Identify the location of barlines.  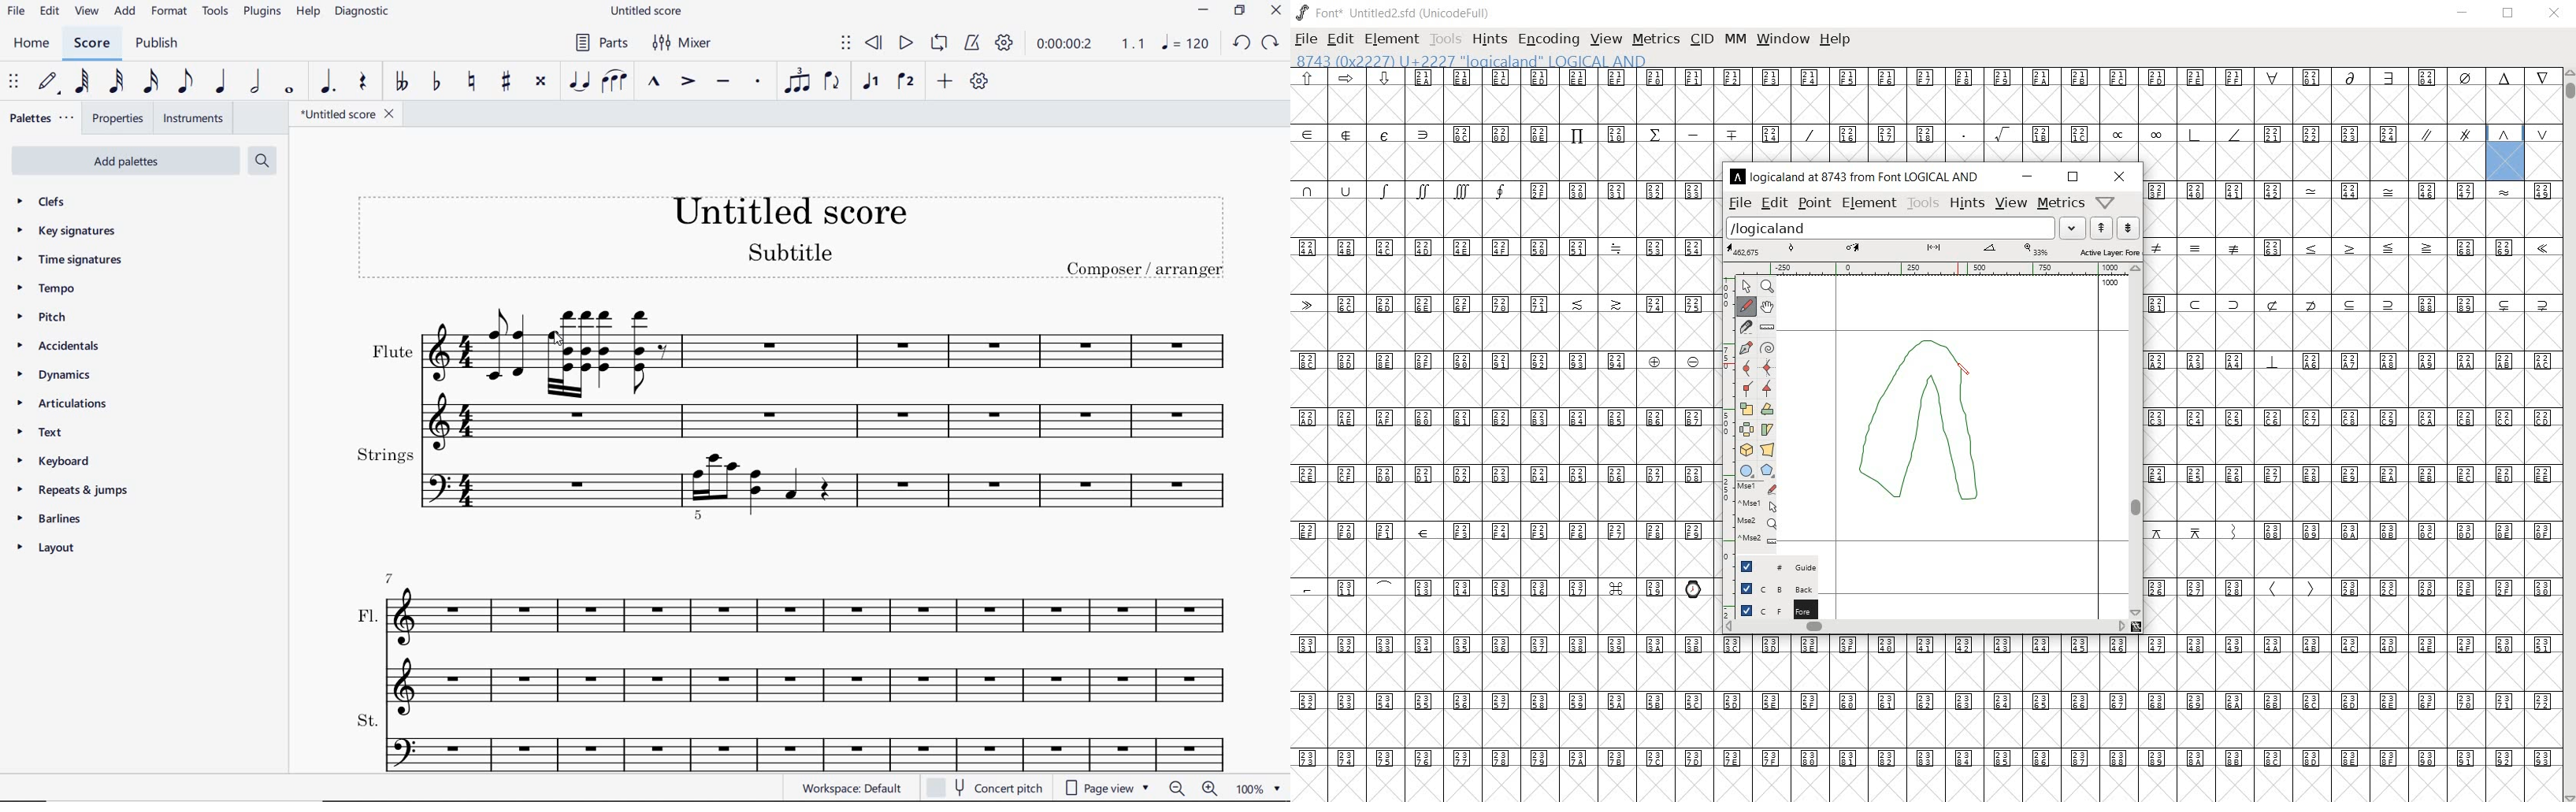
(49, 519).